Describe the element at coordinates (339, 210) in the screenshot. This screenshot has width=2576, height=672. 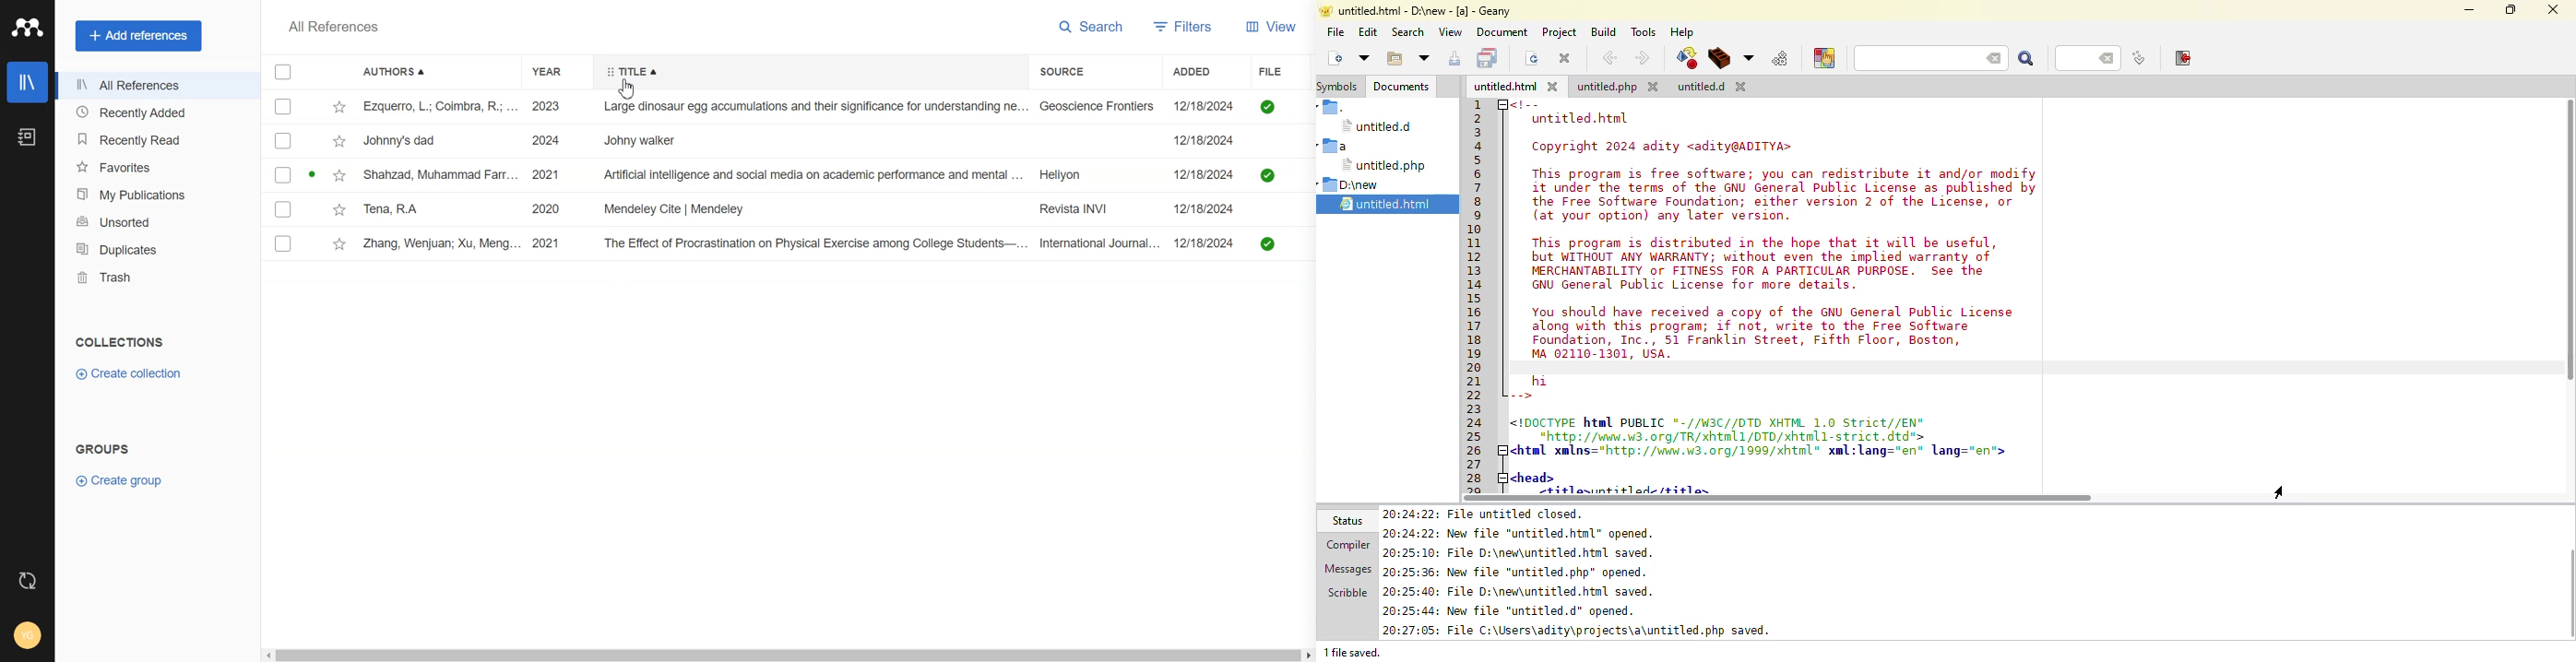
I see `mark as star` at that location.